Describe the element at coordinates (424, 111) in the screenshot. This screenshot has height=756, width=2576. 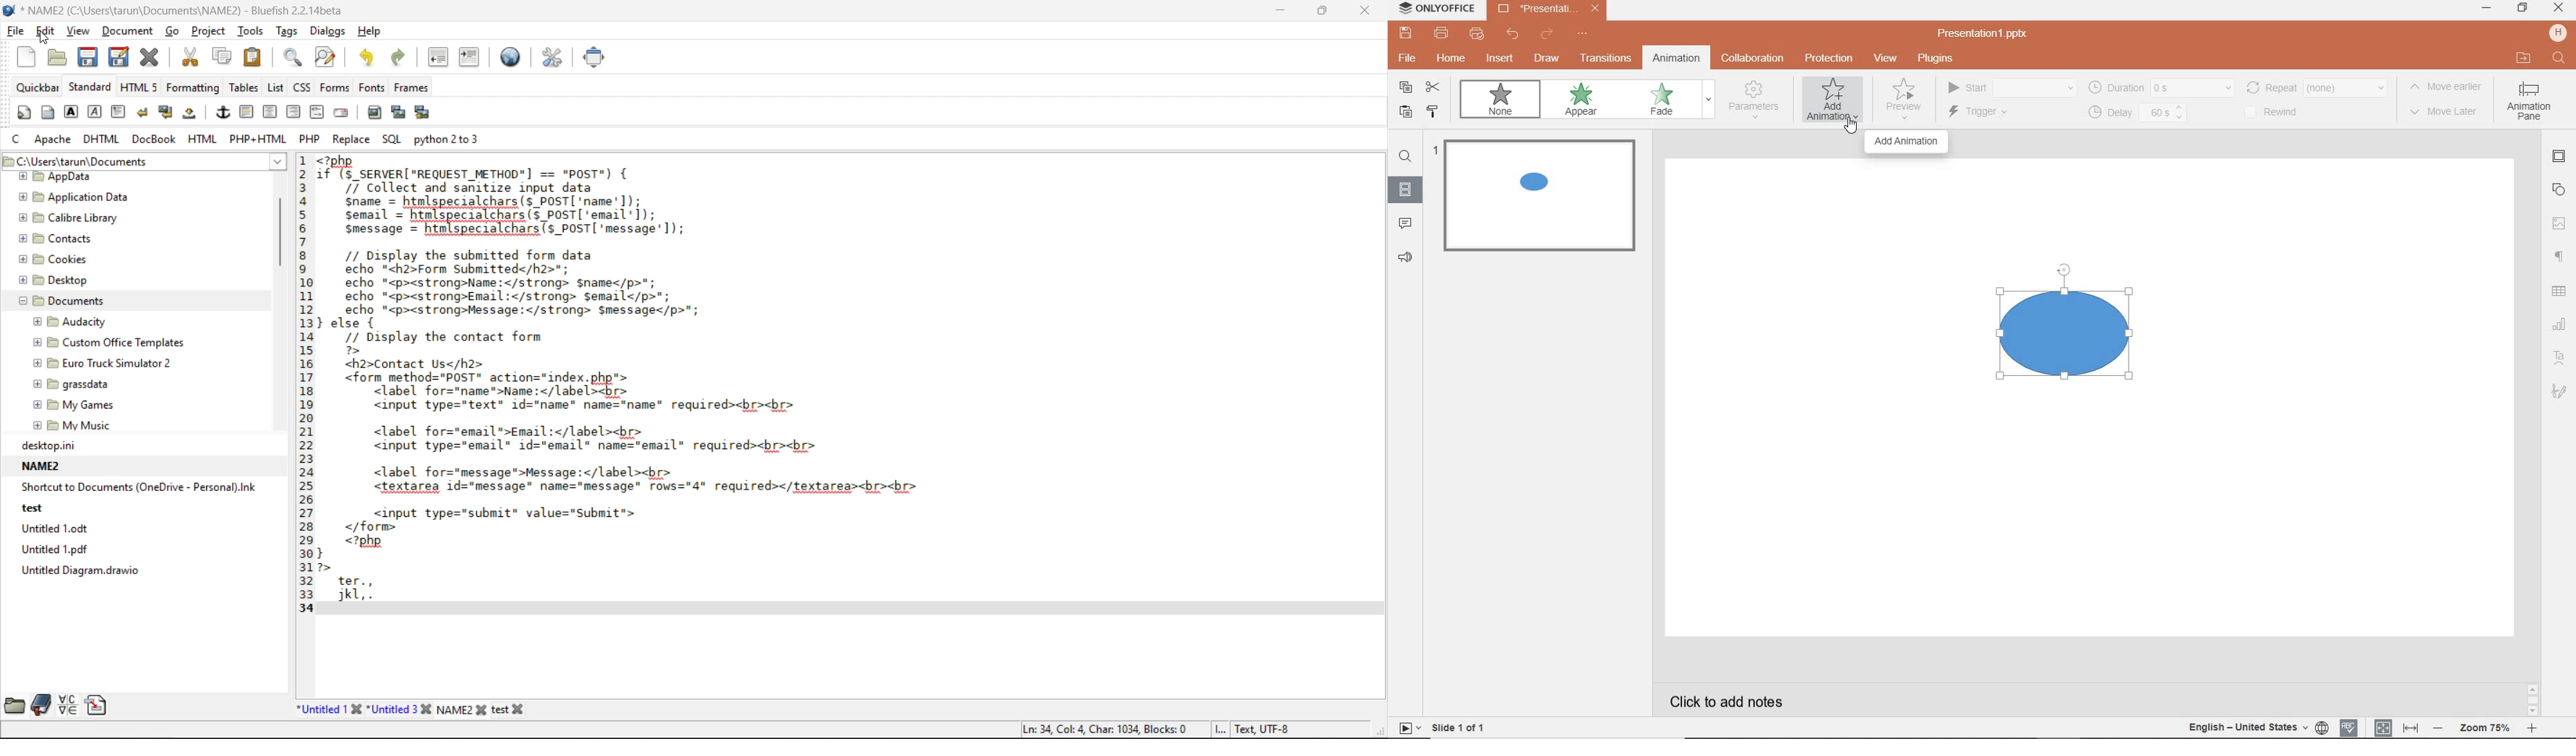
I see `insert multiple thumbnail` at that location.